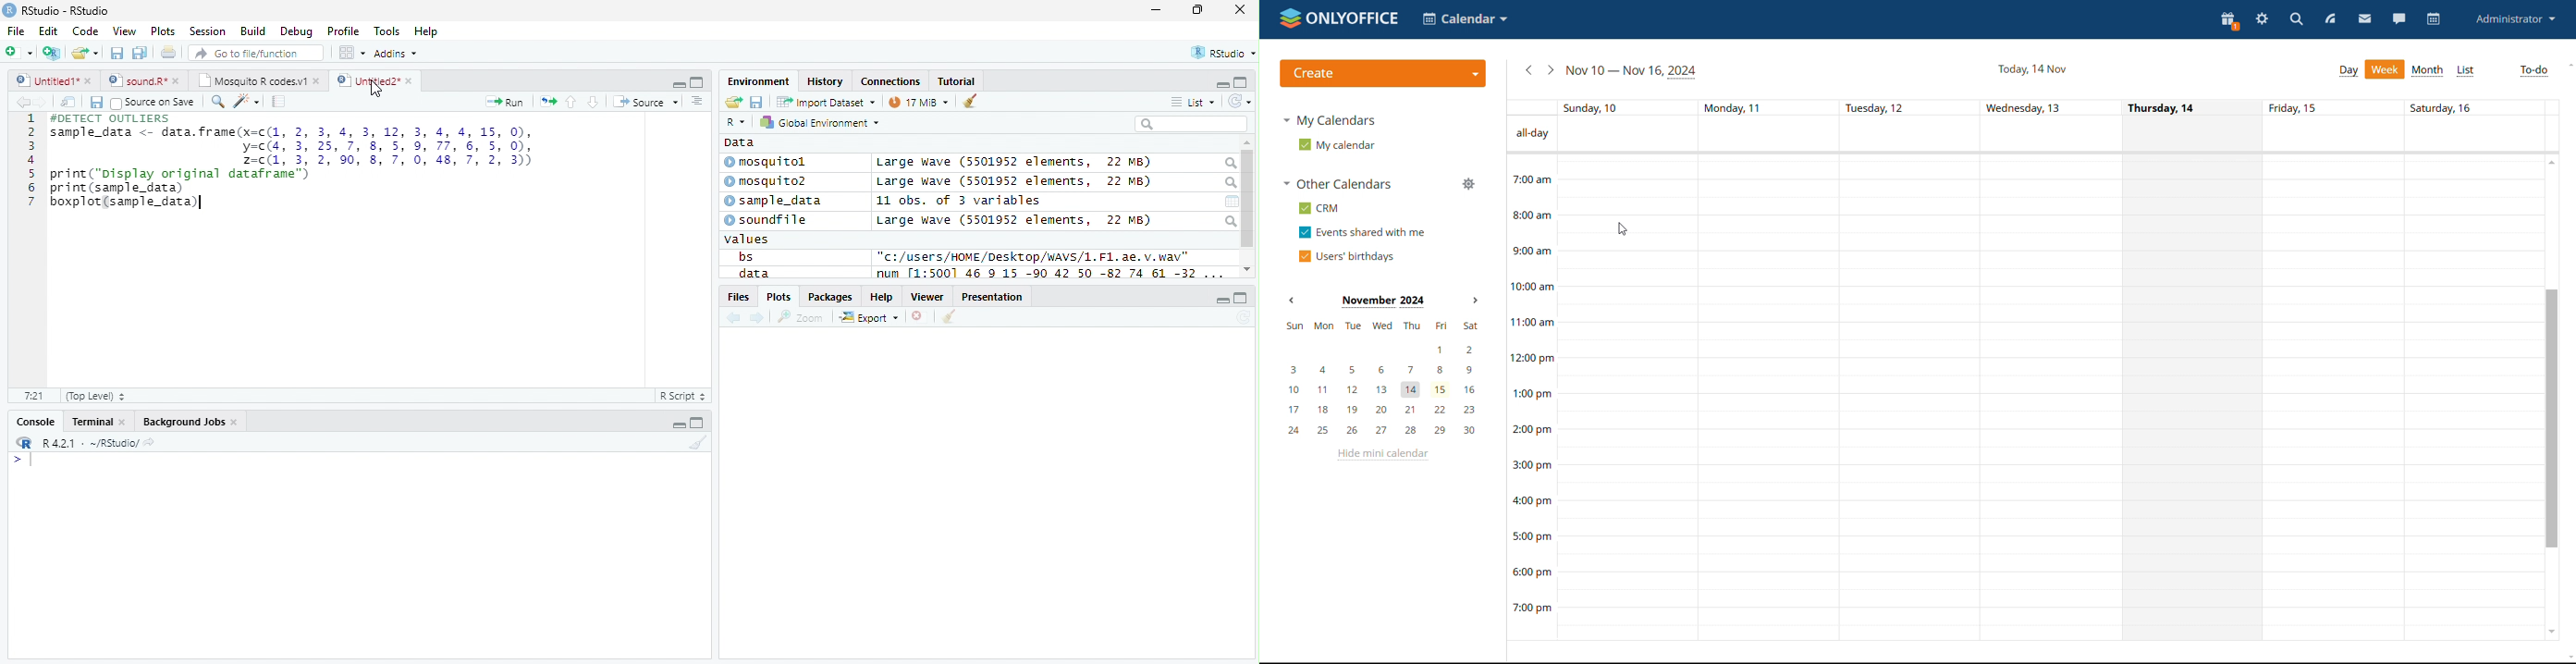 This screenshot has width=2576, height=672. I want to click on minimize, so click(677, 422).